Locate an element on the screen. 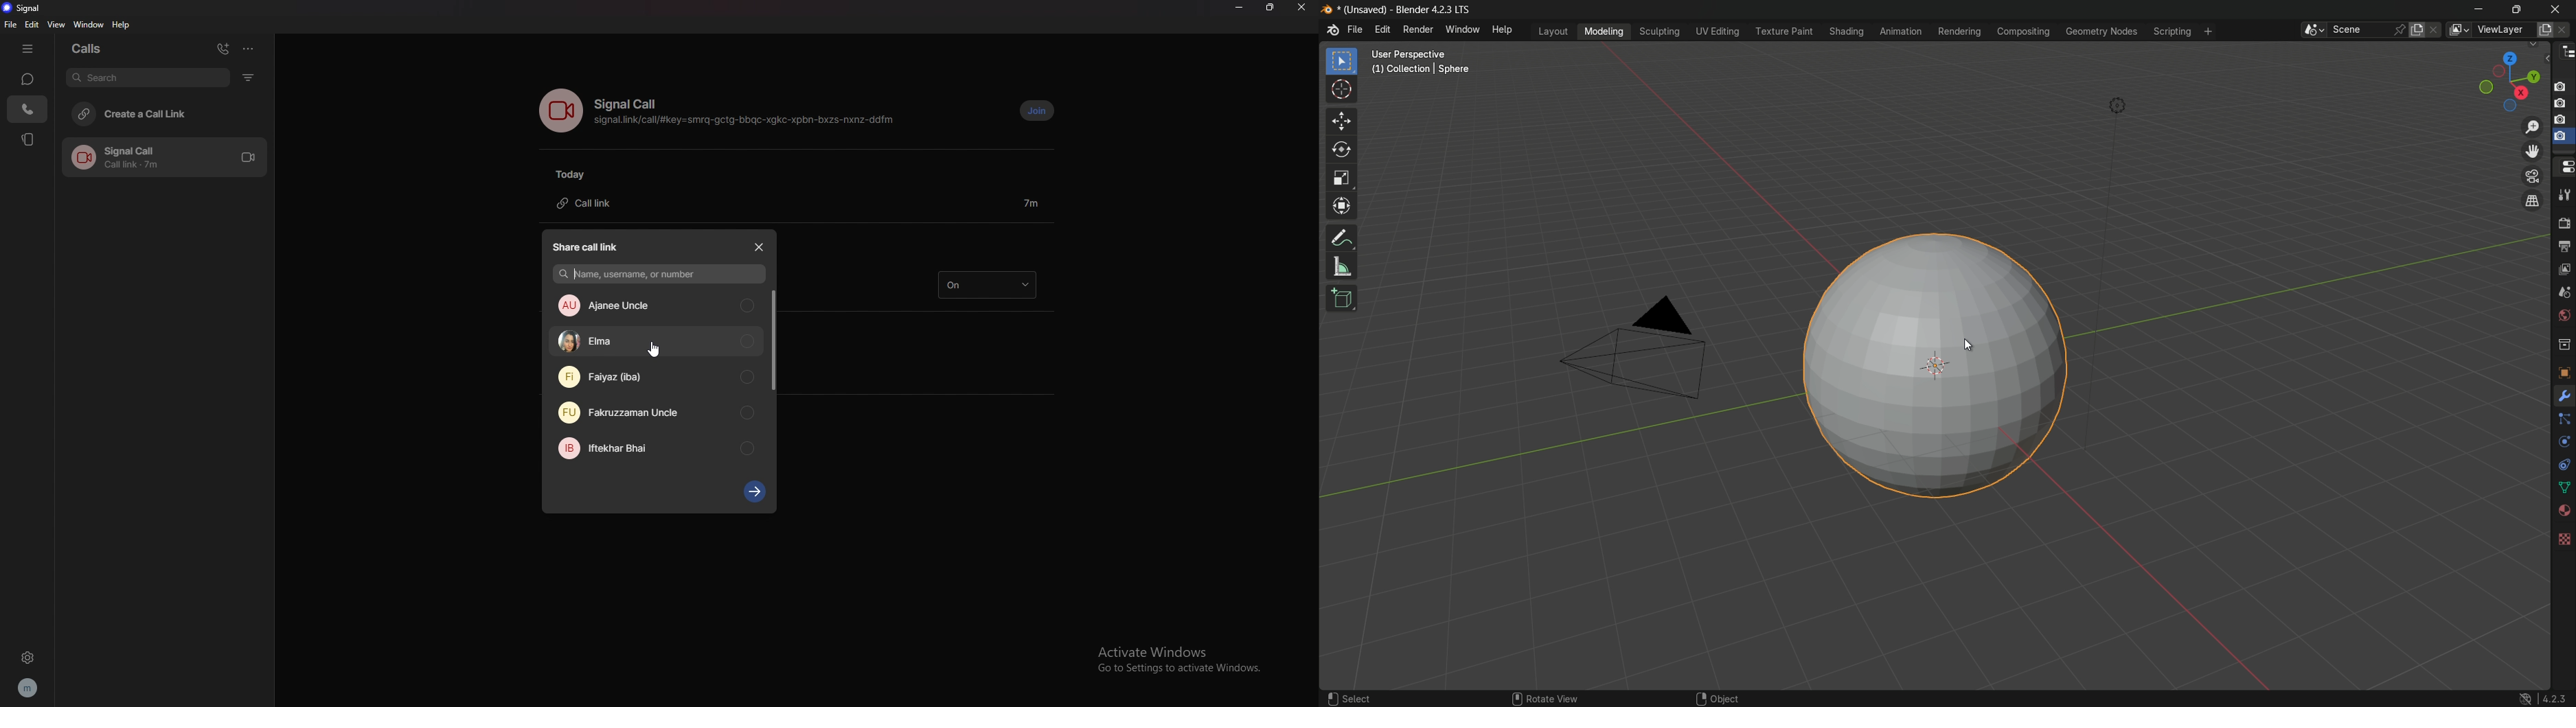 The width and height of the screenshot is (2576, 728). name, username,  or number is located at coordinates (660, 275).